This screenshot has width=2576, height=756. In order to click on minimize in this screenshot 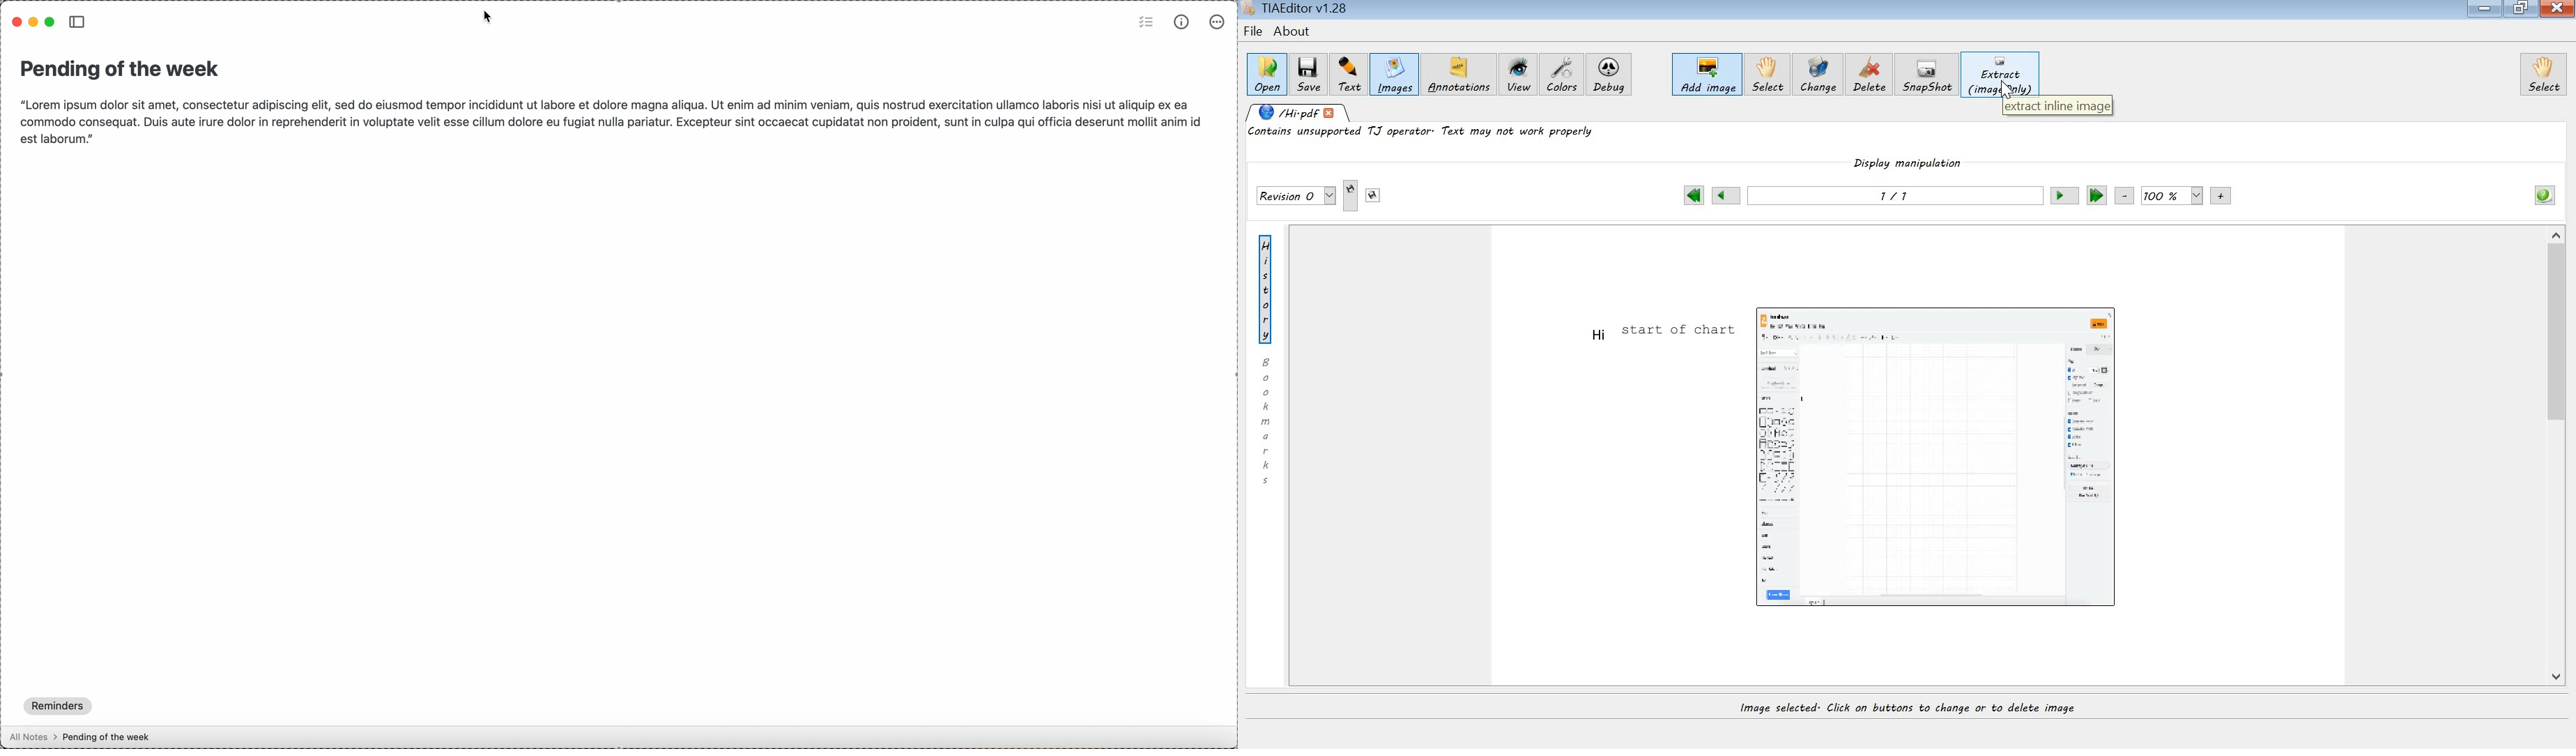, I will do `click(36, 21)`.